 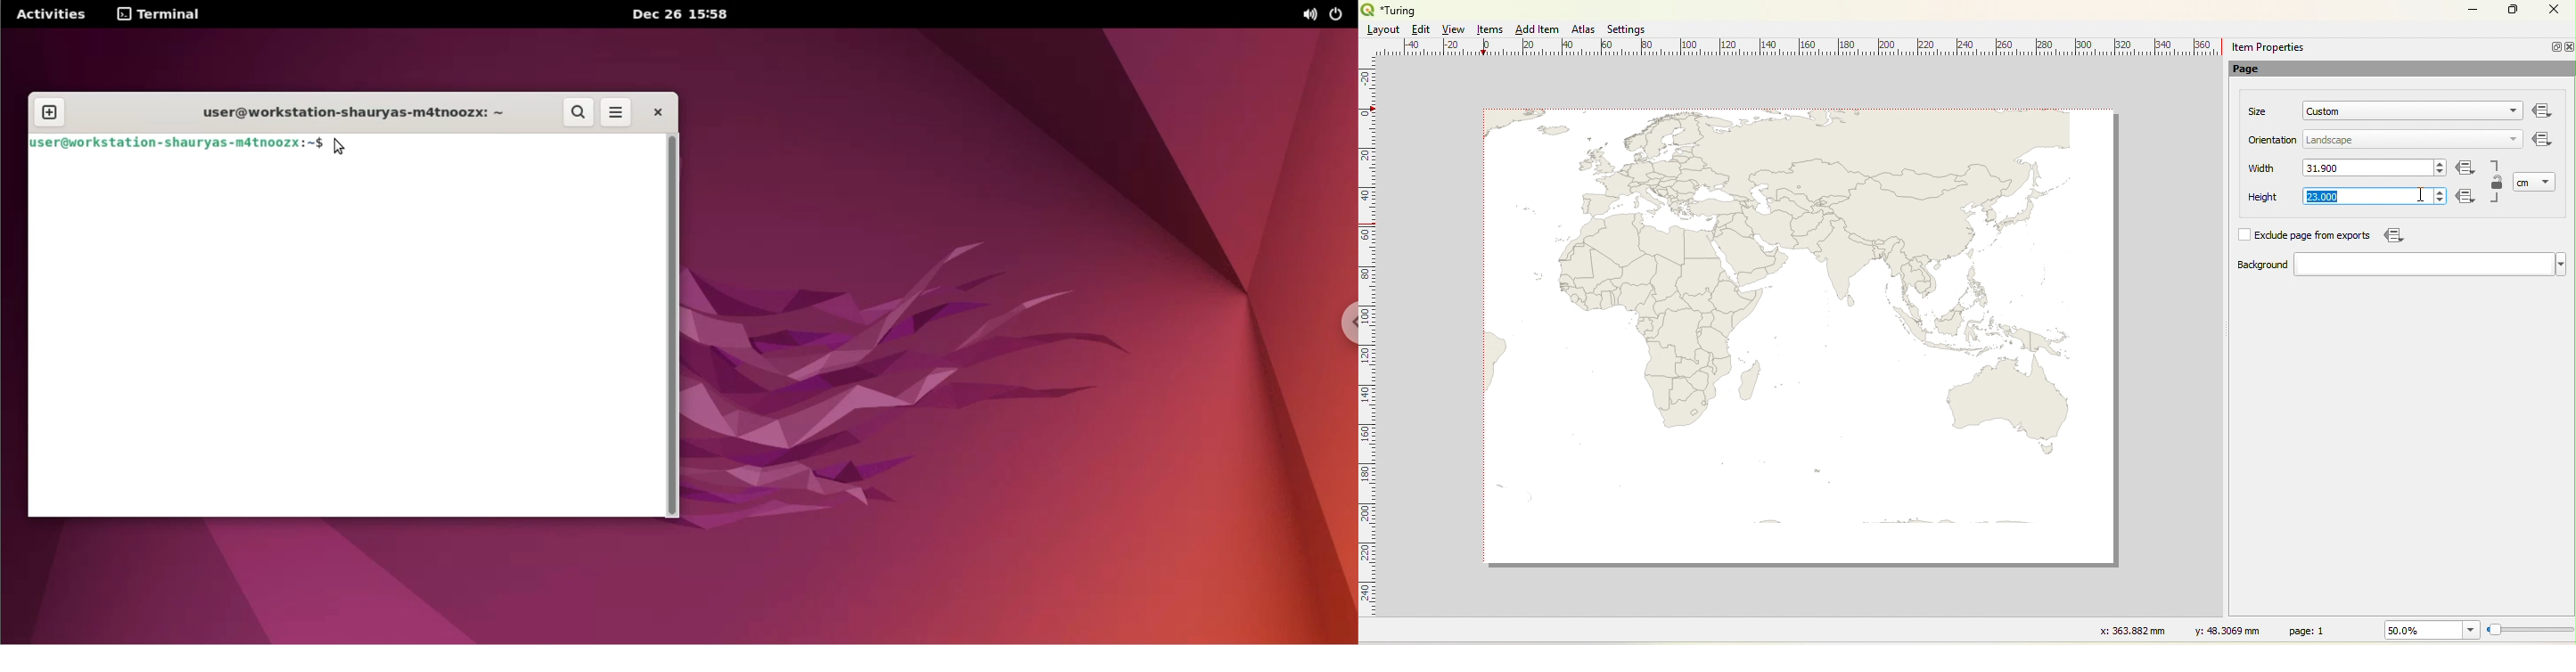 I want to click on cursor, so click(x=342, y=147).